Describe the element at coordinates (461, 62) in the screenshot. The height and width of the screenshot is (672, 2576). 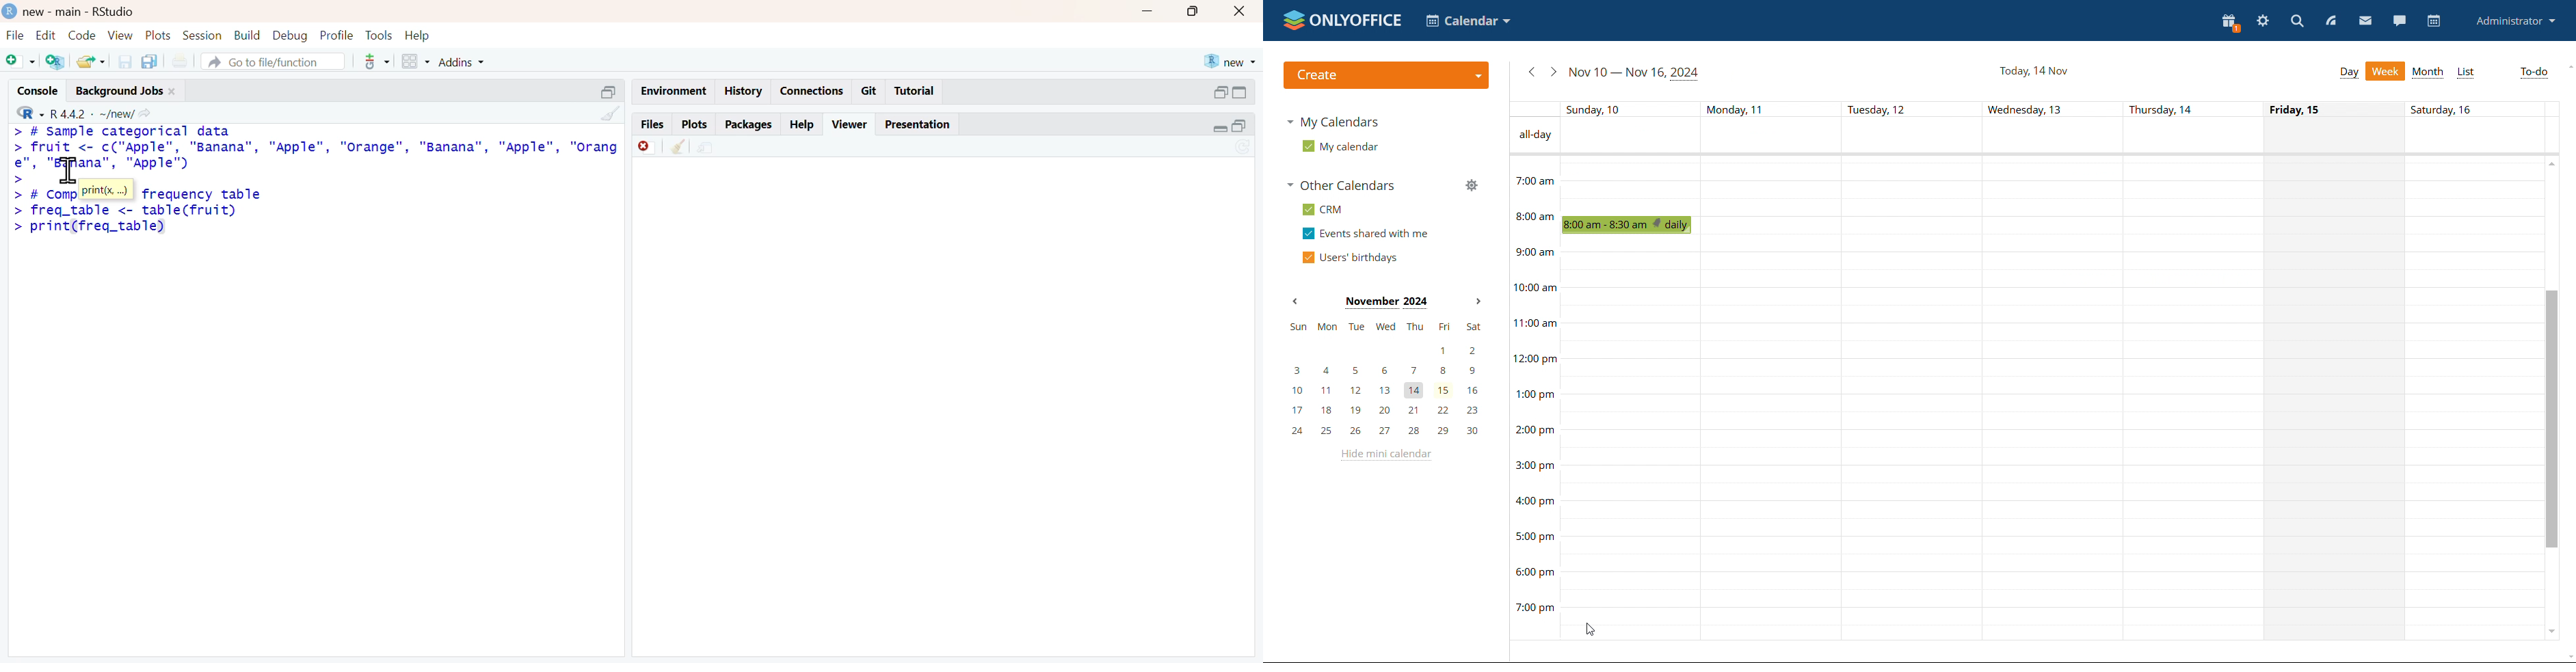
I see `Addins` at that location.